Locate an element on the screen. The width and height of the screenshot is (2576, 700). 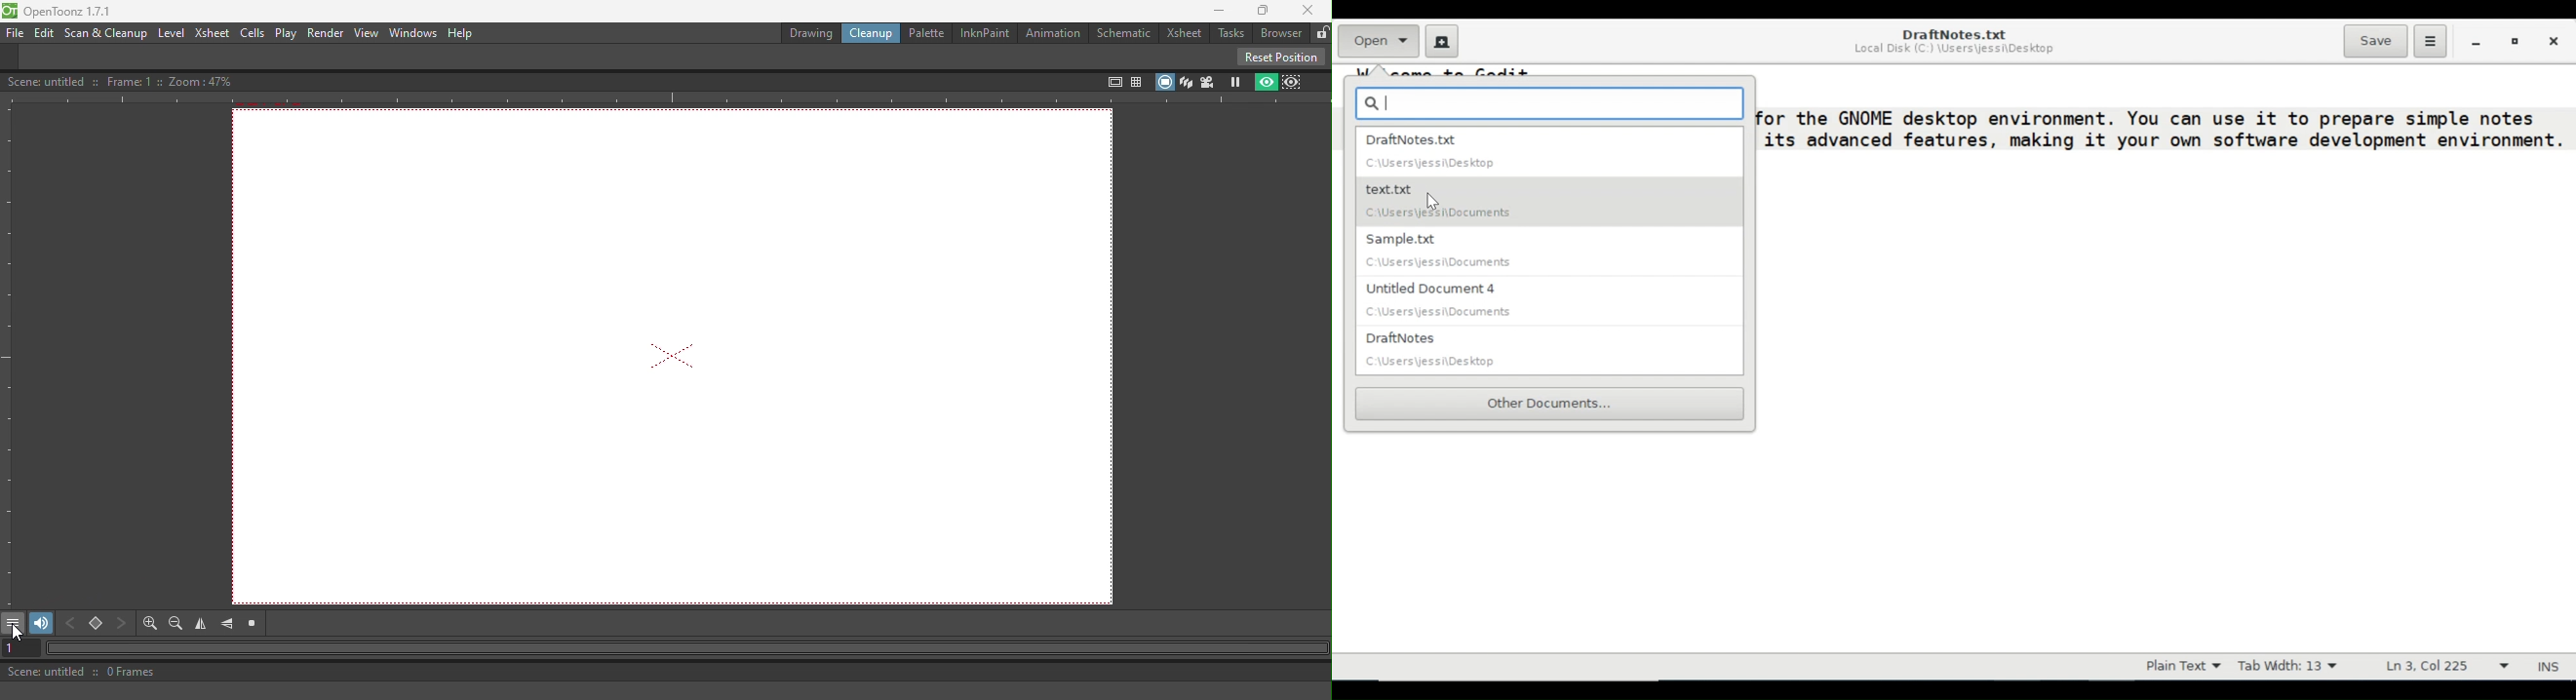
Flip vertically is located at coordinates (227, 624).